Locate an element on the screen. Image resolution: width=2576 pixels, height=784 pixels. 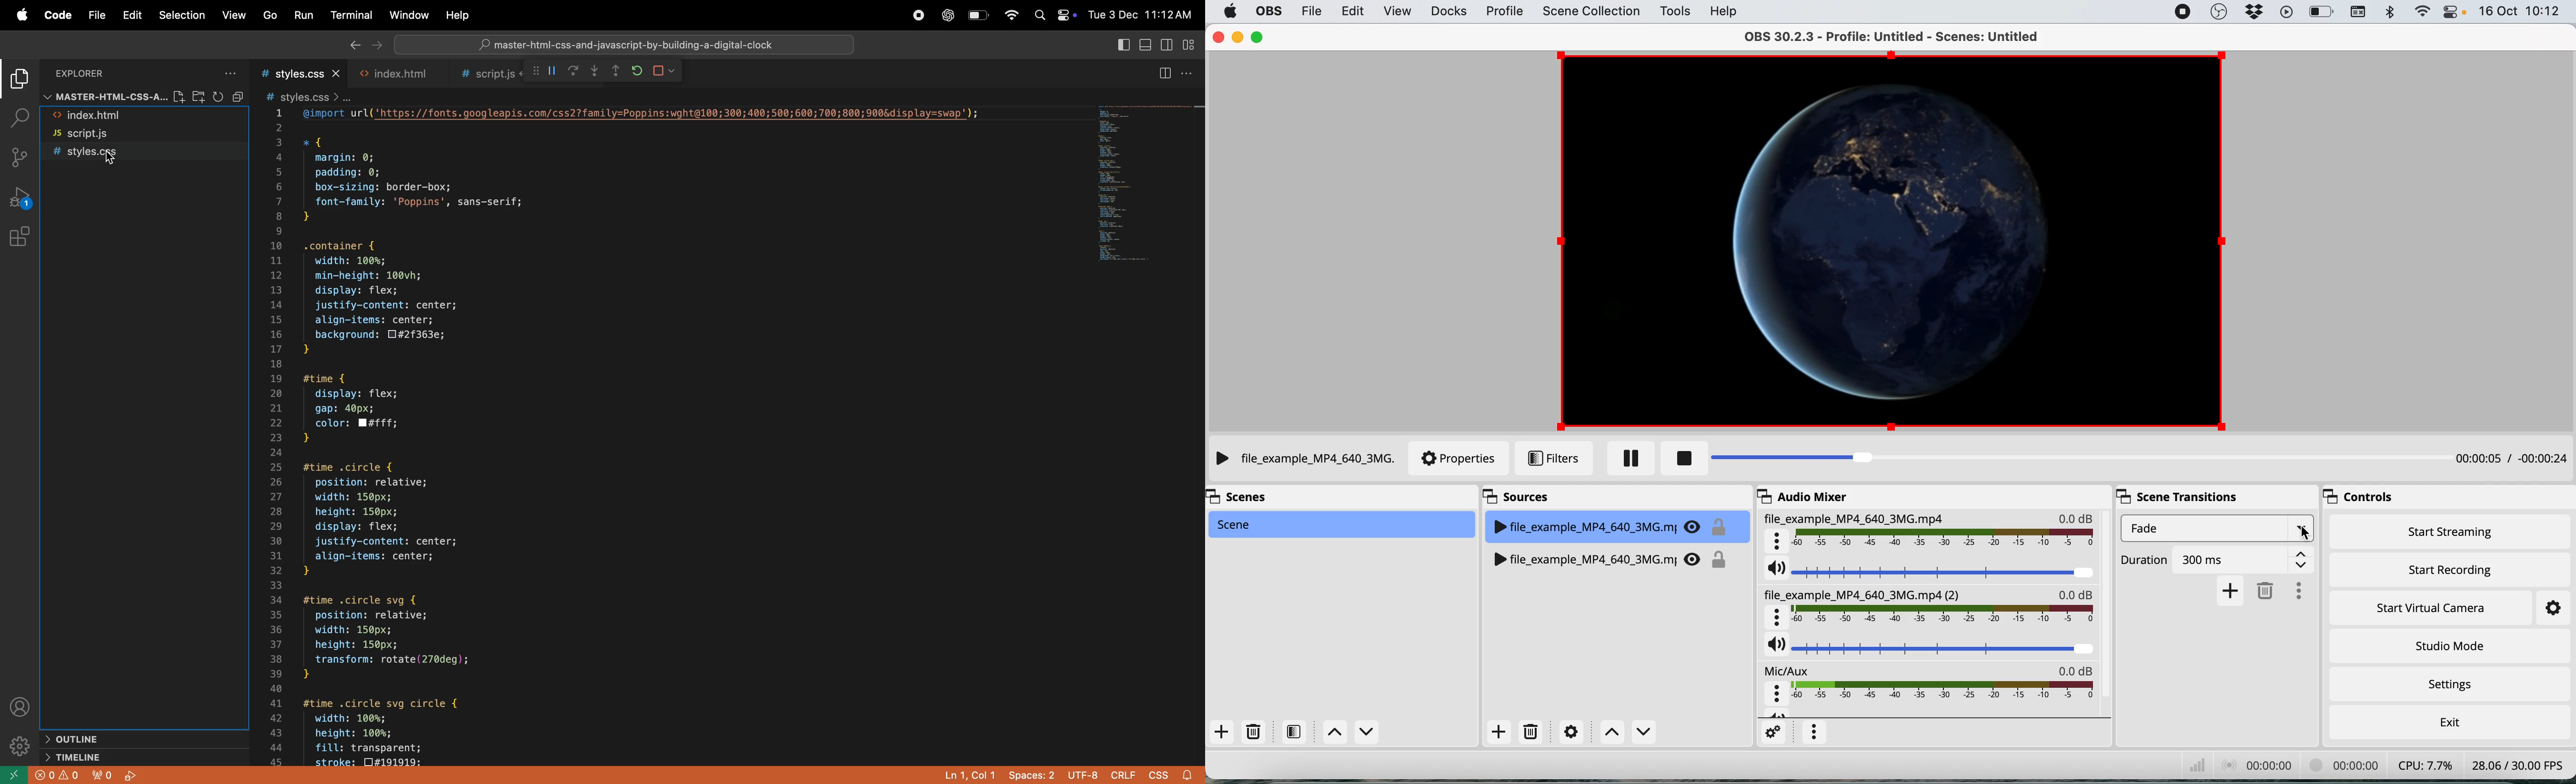
scenes is located at coordinates (1242, 499).